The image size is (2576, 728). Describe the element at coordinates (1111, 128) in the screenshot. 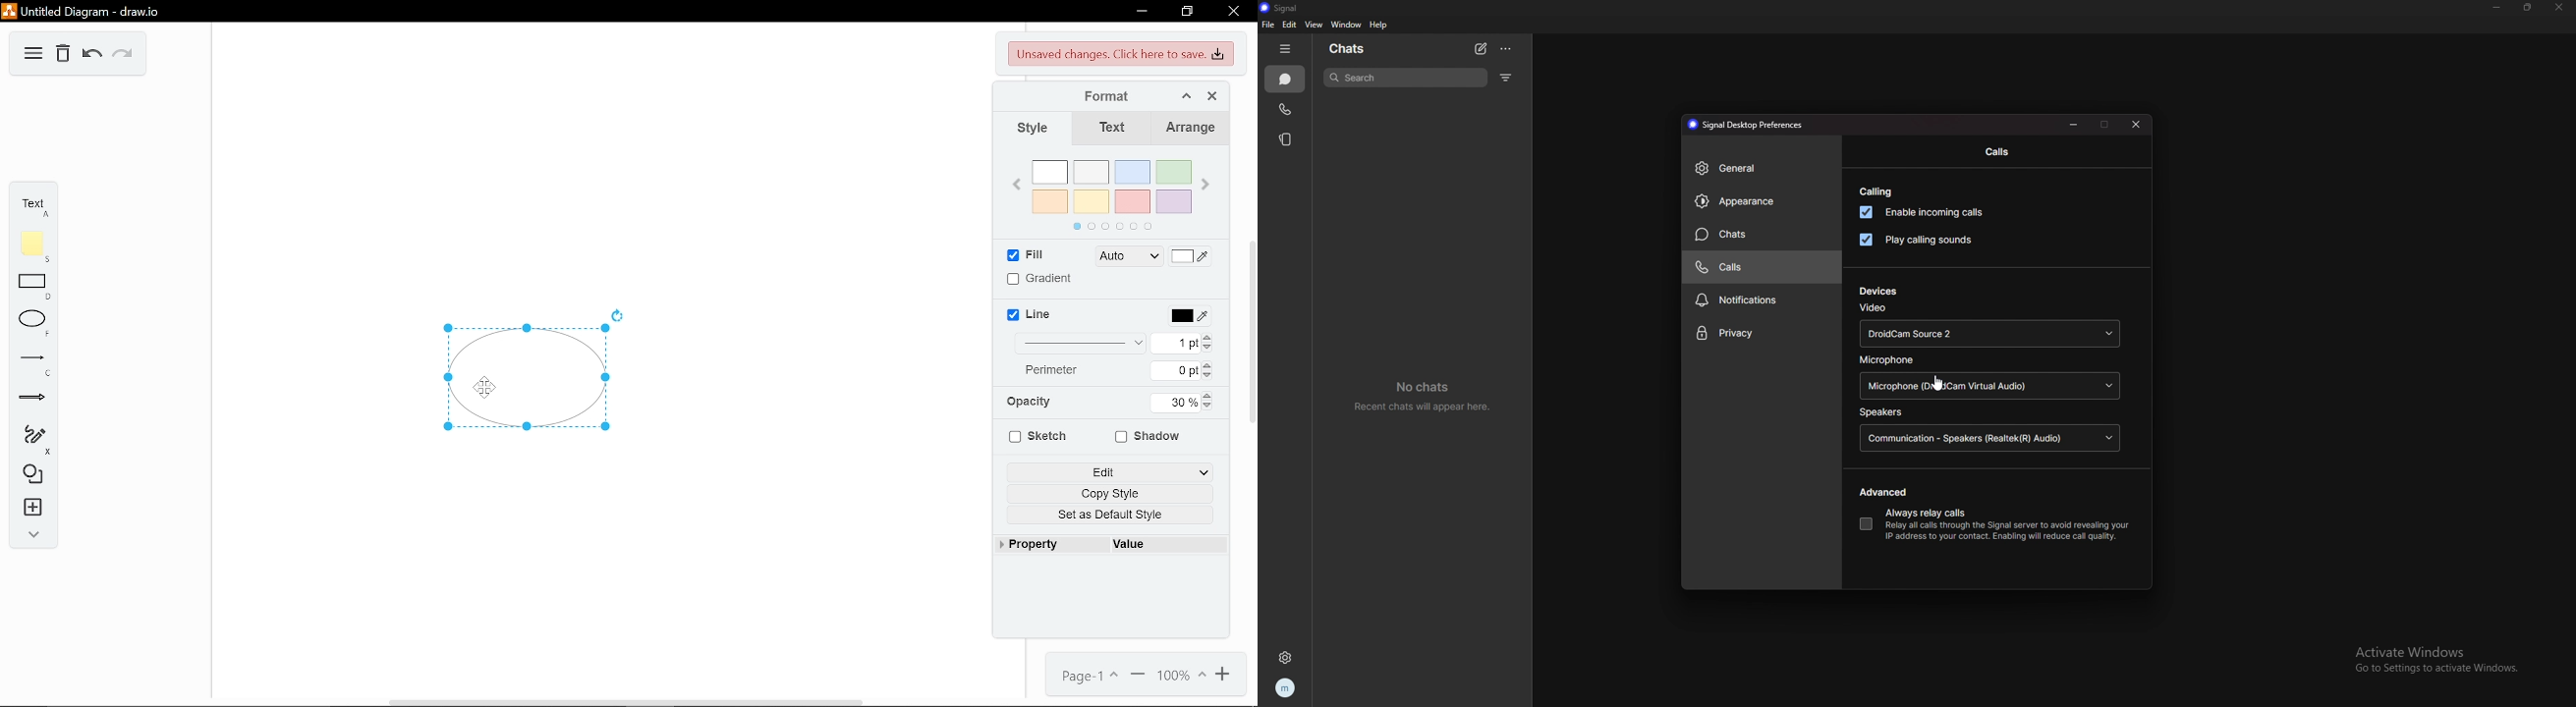

I see `Text` at that location.